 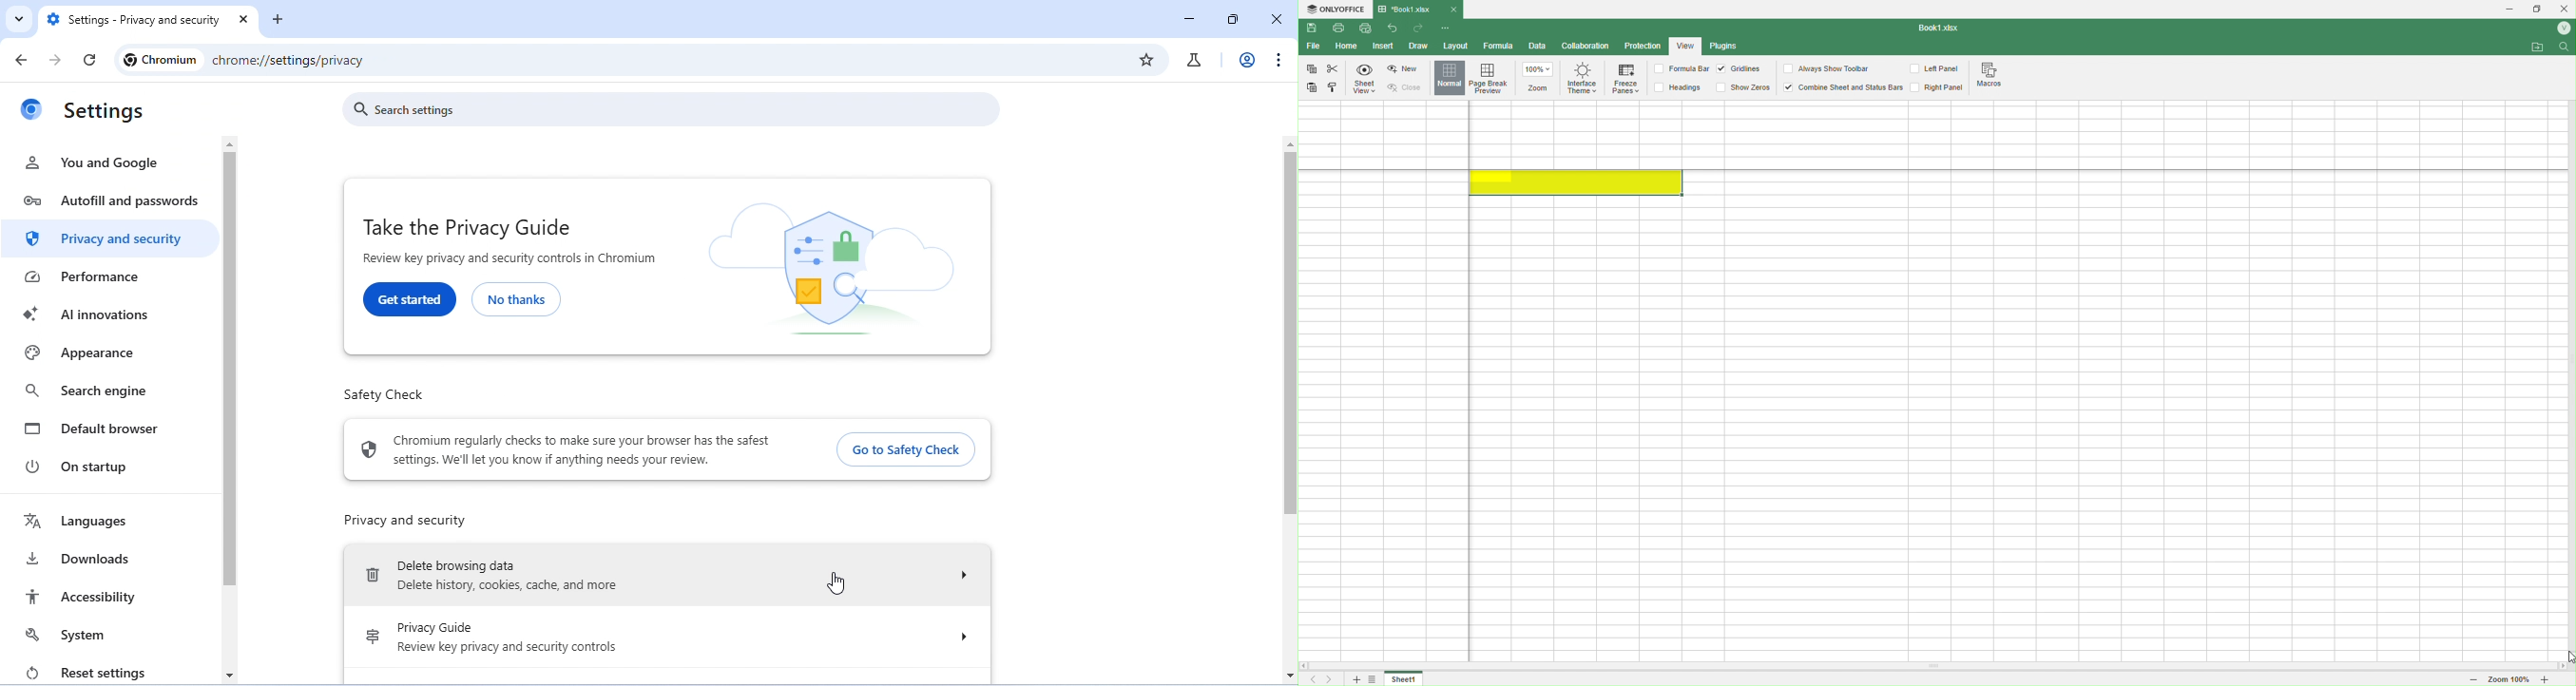 I want to click on Scroll bar, so click(x=2568, y=359).